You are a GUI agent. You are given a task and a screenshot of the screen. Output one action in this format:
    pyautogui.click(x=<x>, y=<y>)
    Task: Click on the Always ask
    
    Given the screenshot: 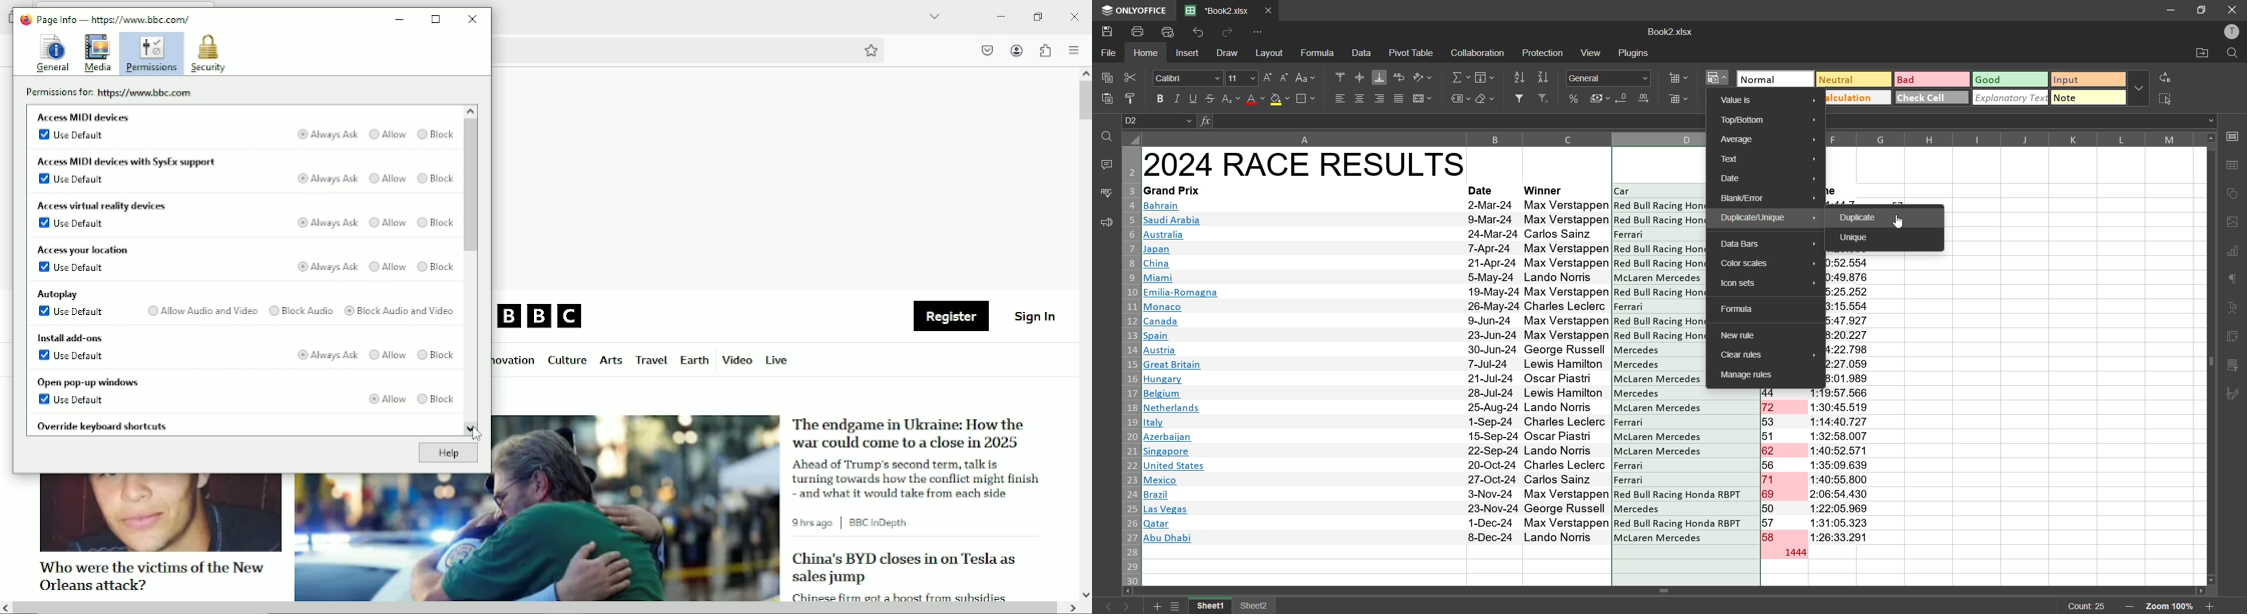 What is the action you would take?
    pyautogui.click(x=328, y=133)
    